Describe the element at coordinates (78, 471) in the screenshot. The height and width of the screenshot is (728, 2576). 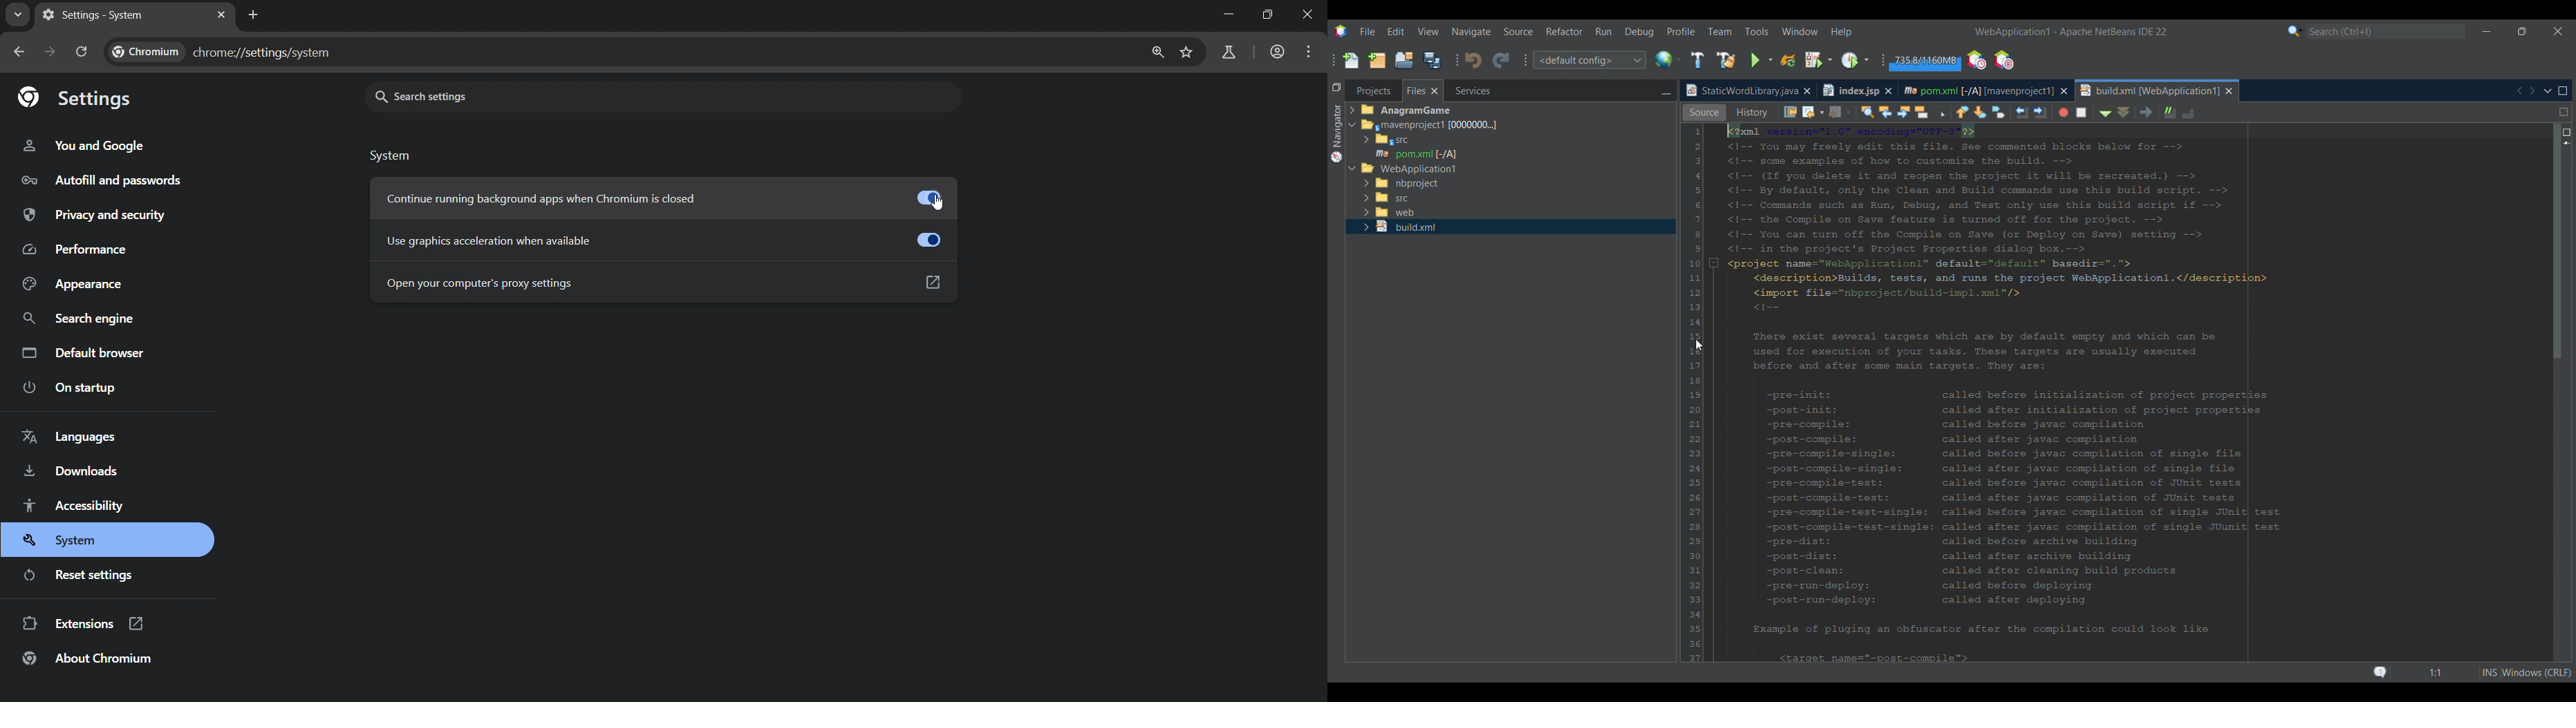
I see `downloads` at that location.